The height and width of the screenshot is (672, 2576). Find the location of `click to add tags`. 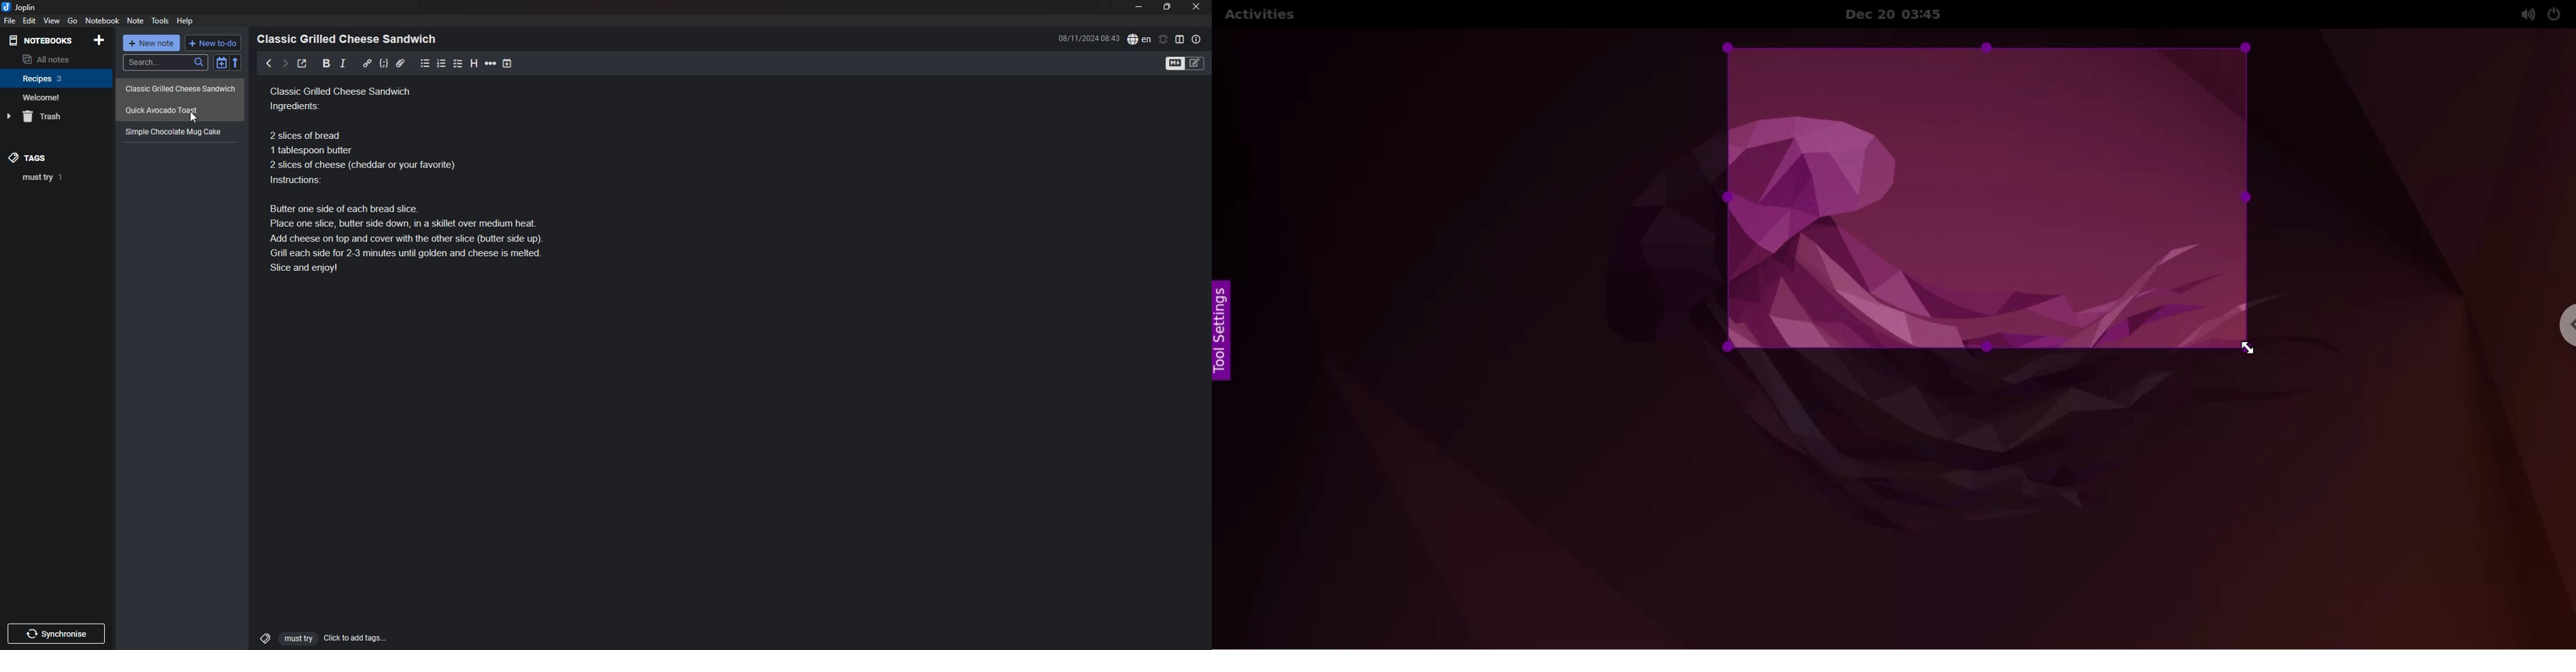

click to add tags is located at coordinates (317, 637).